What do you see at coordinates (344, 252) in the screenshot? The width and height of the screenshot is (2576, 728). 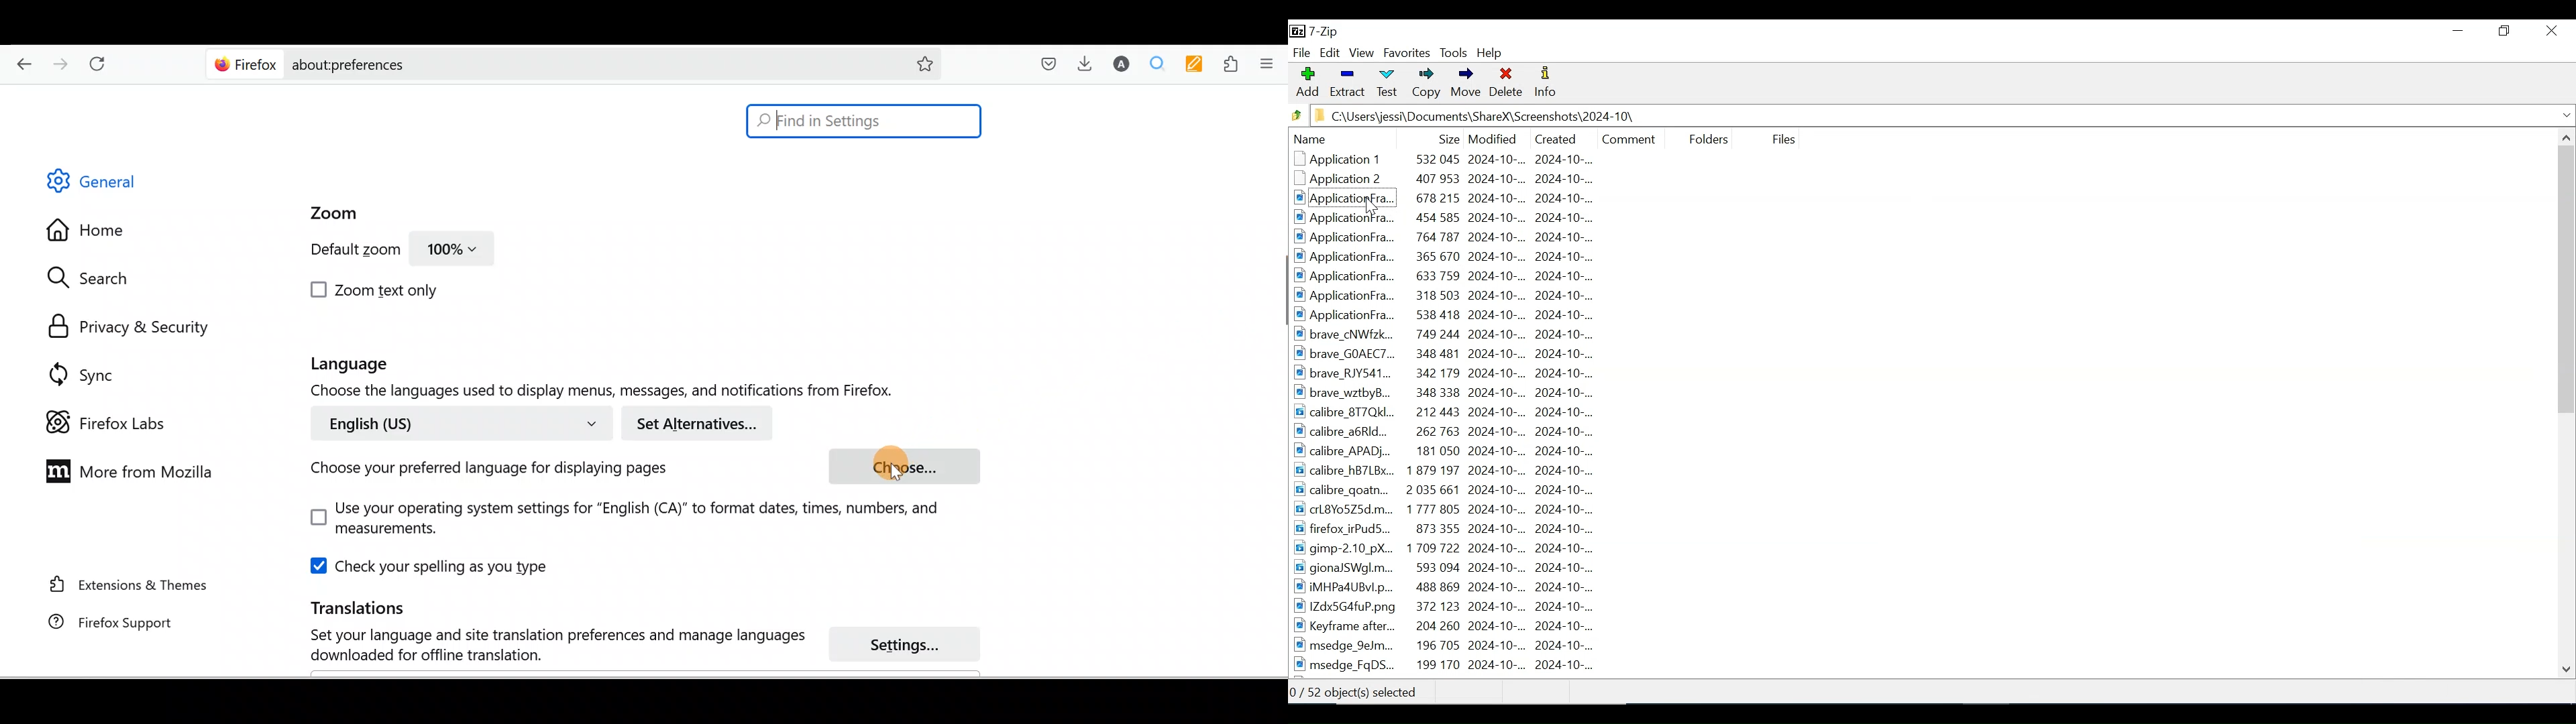 I see `Default zoom` at bounding box center [344, 252].